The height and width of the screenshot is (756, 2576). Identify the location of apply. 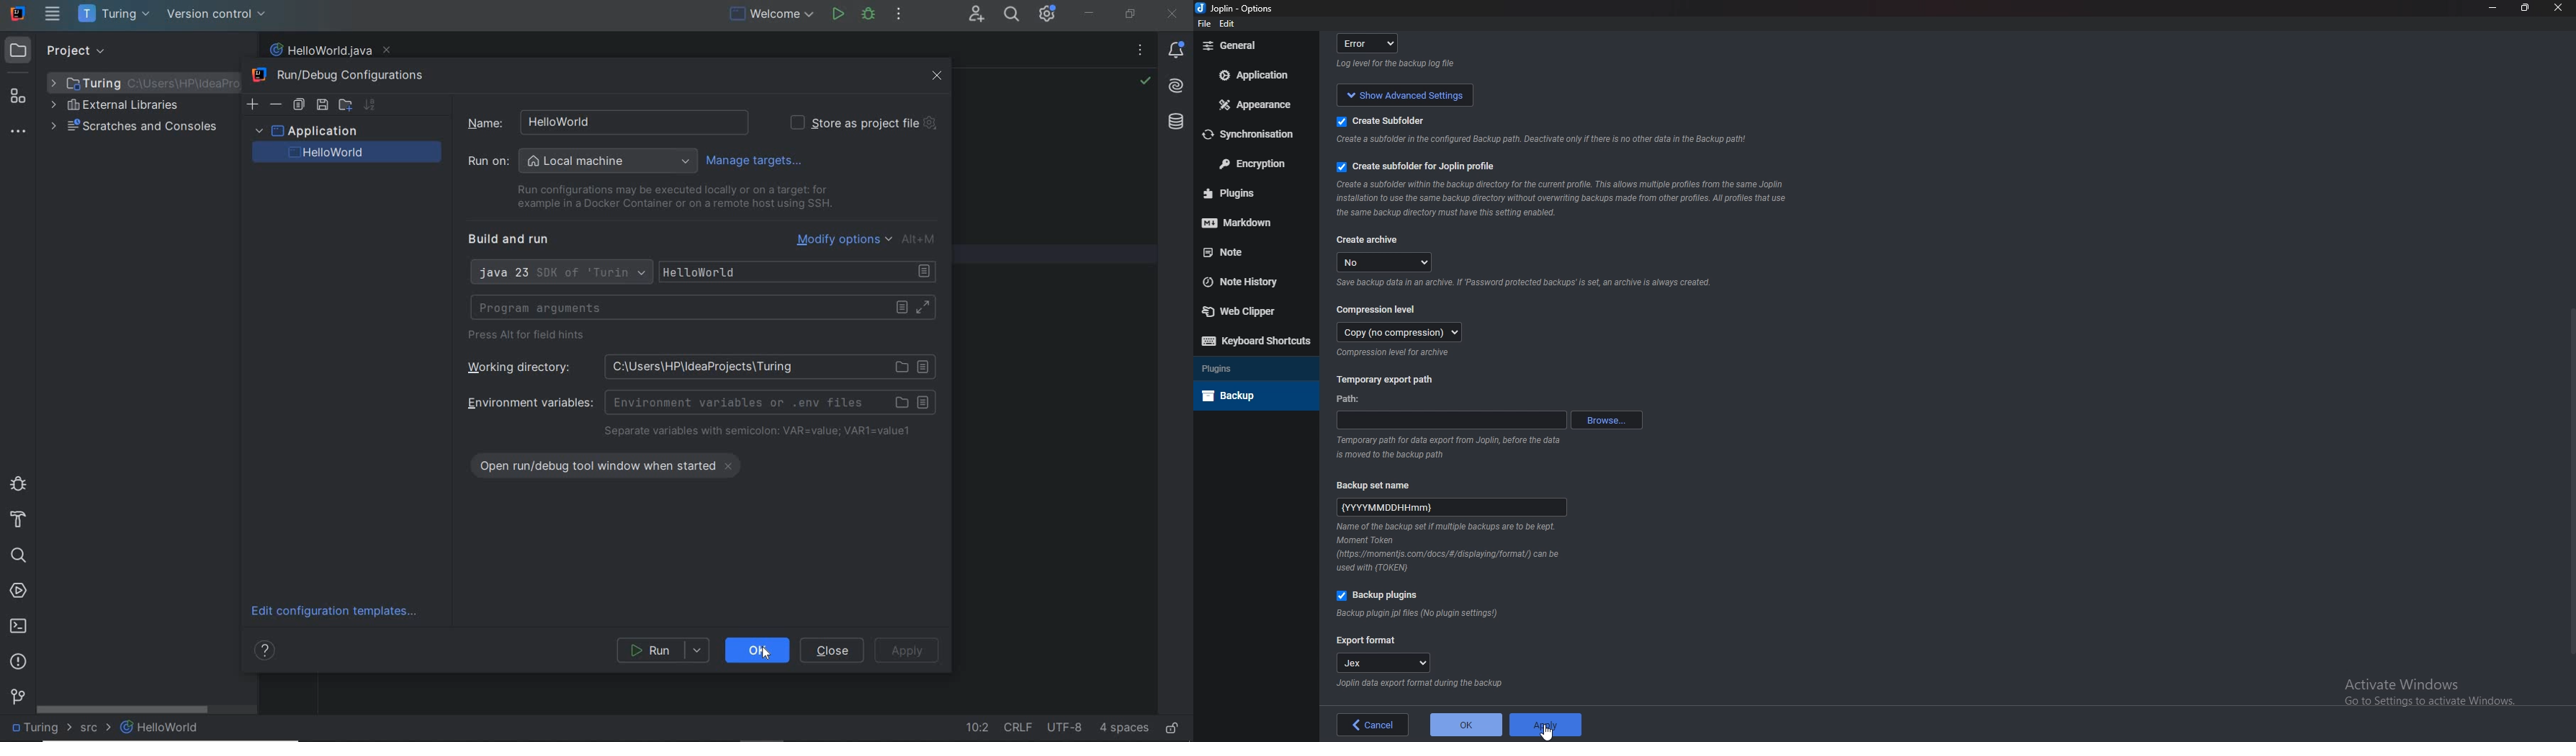
(1544, 725).